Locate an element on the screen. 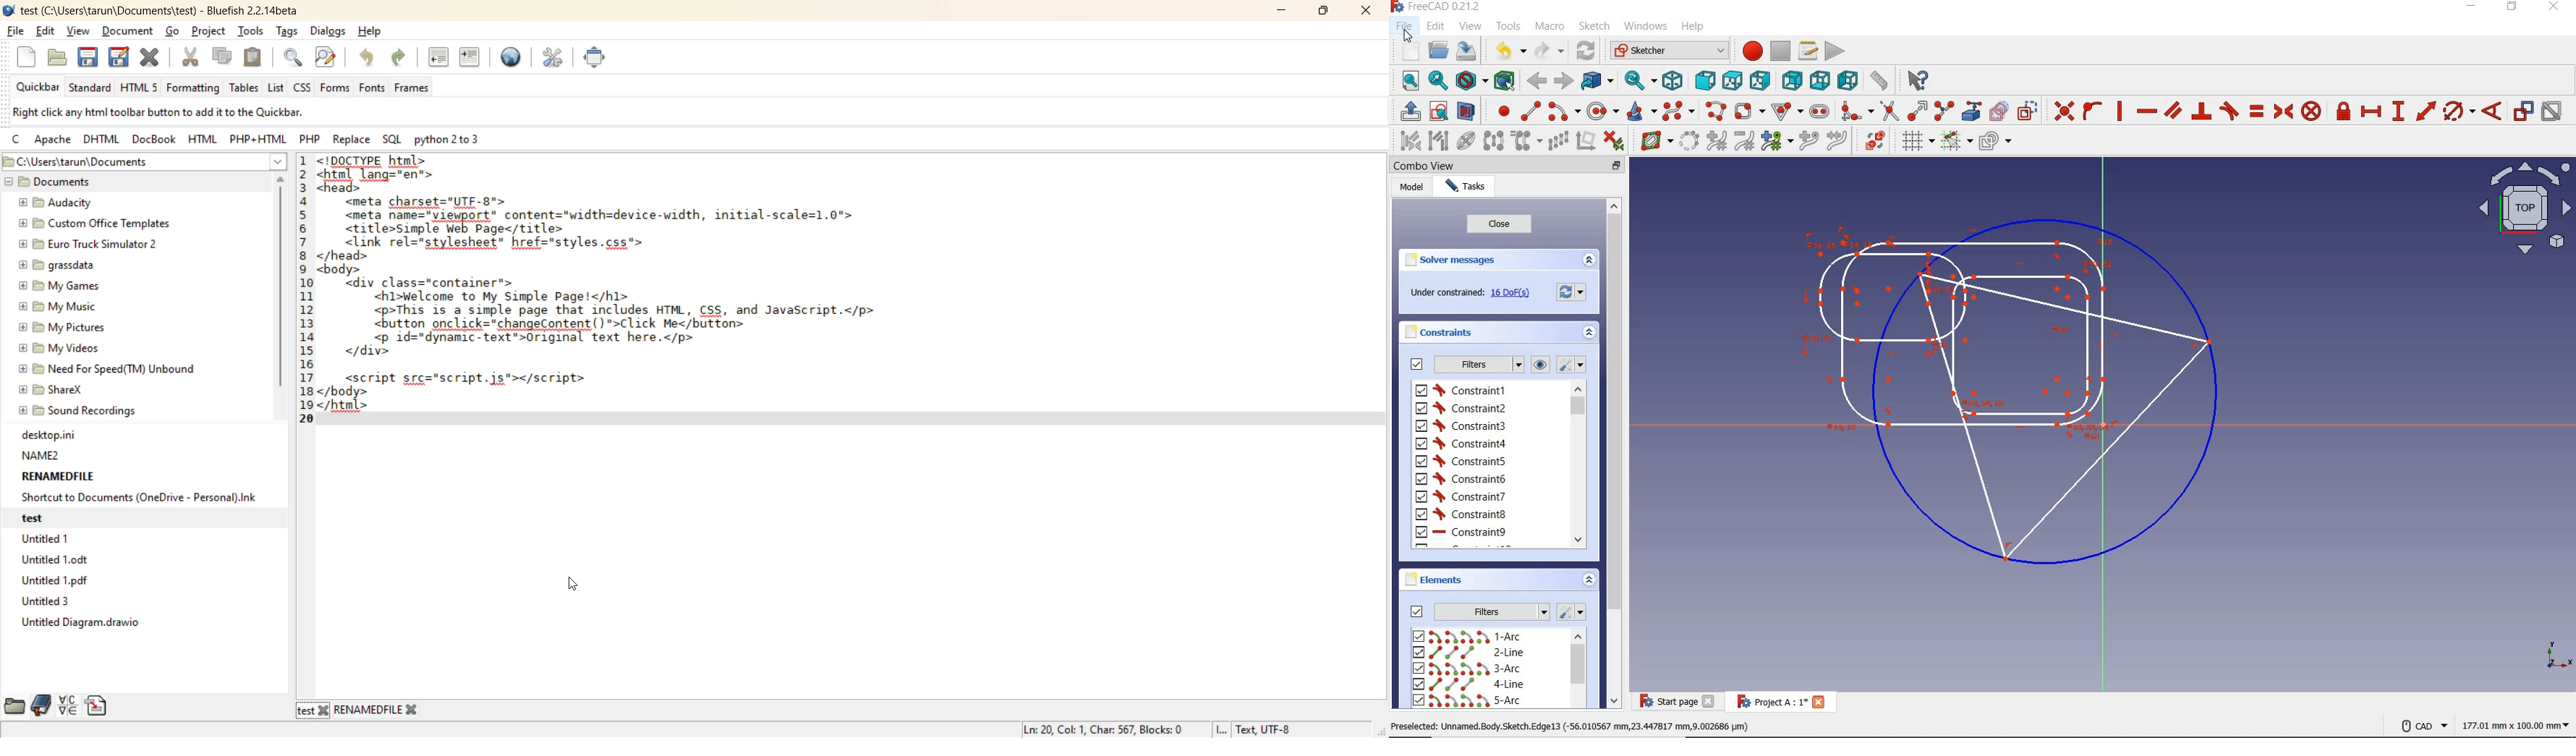 This screenshot has width=2576, height=756. constrain arc or circle is located at coordinates (2458, 113).